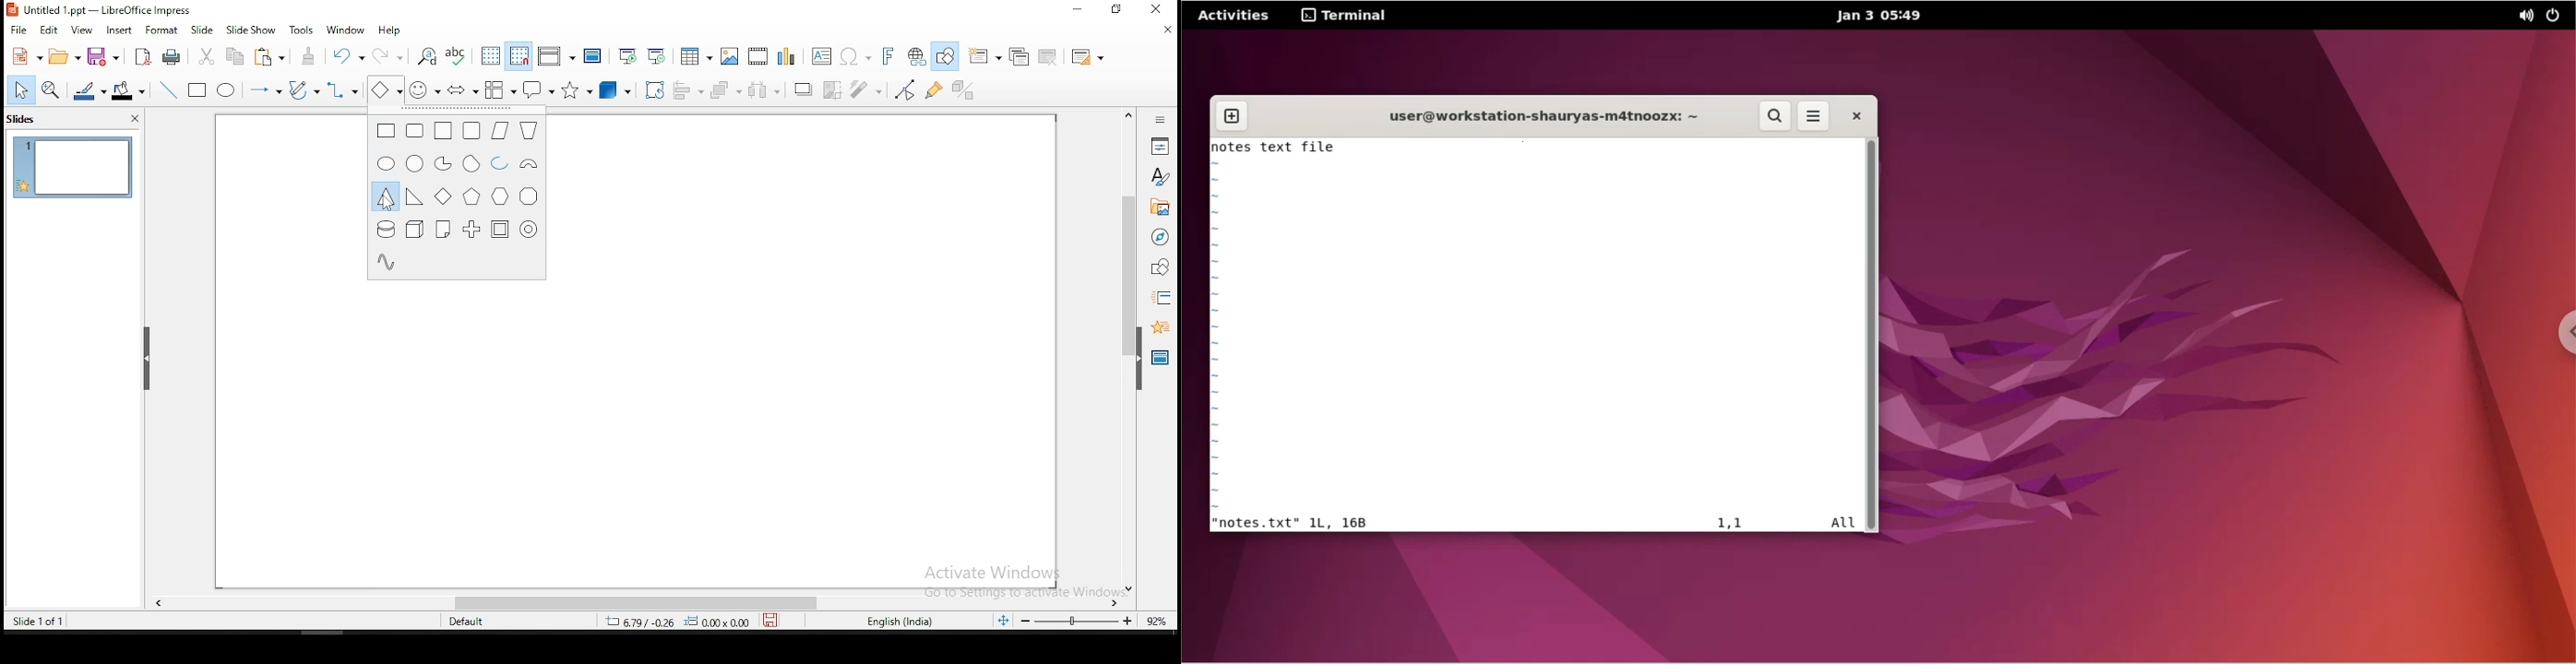 The image size is (2576, 672). Describe the element at coordinates (171, 89) in the screenshot. I see `line` at that location.